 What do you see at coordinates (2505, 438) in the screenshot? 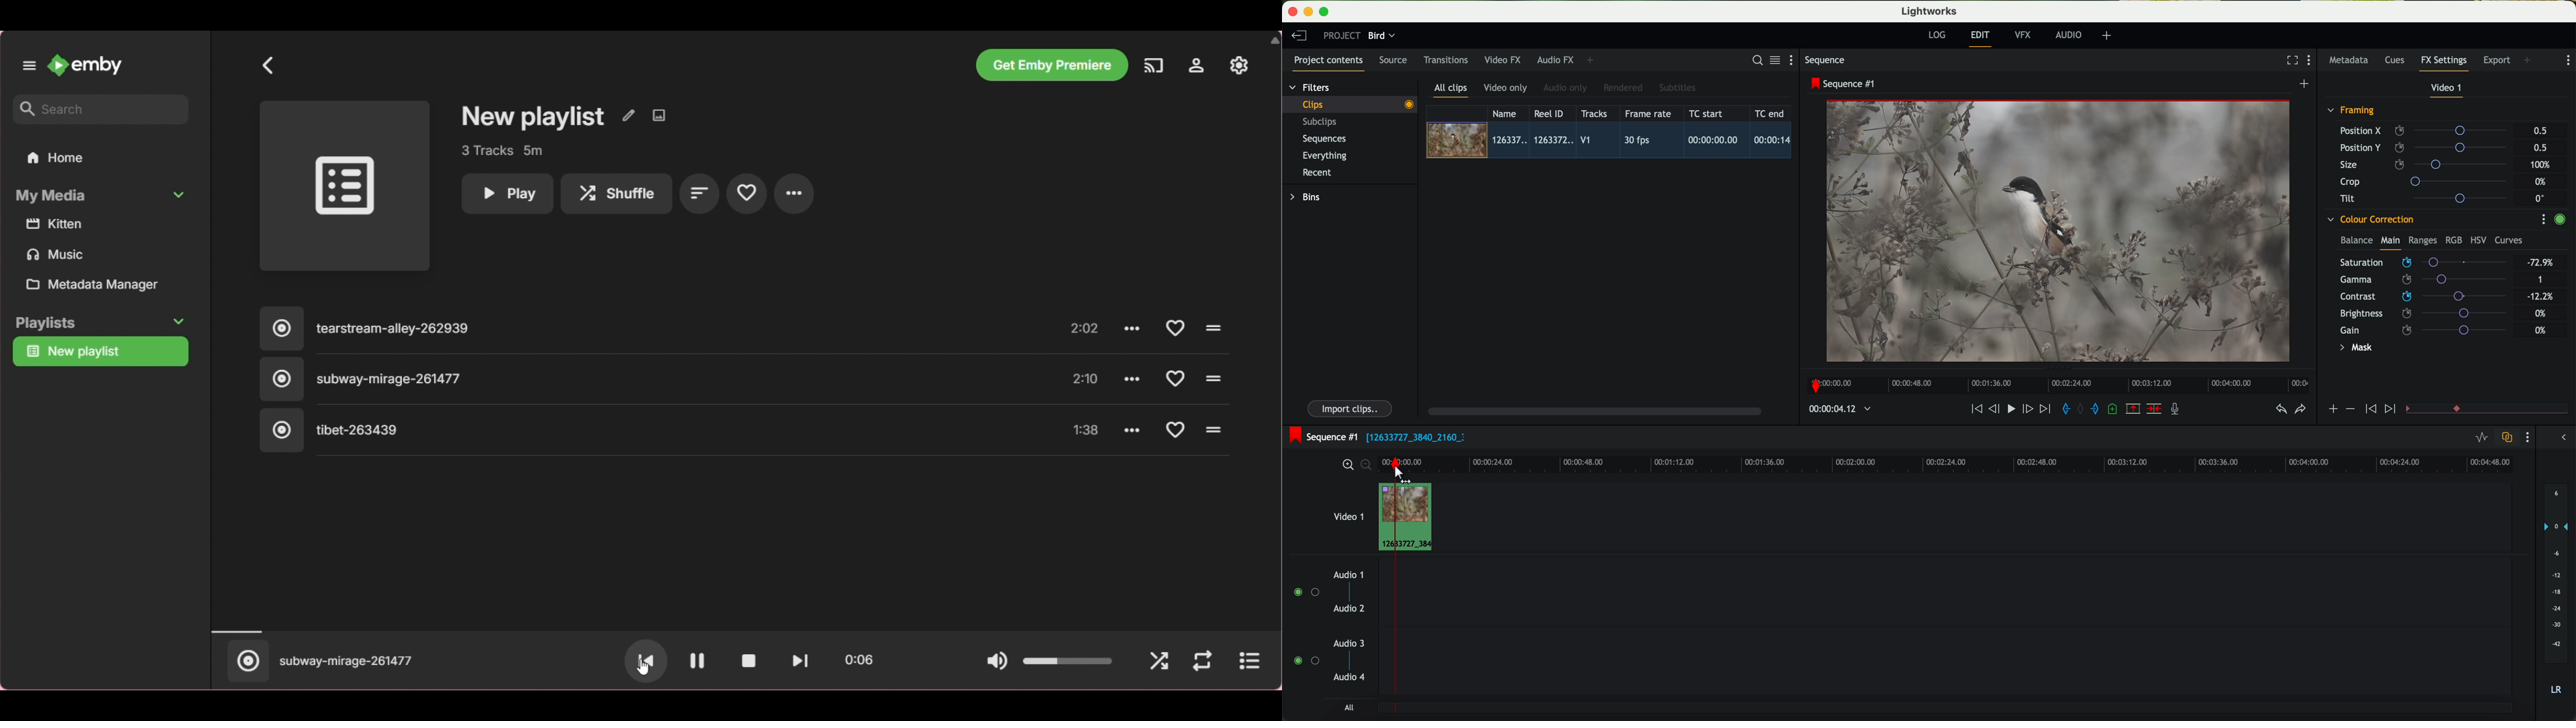
I see `toggle auto track sync` at bounding box center [2505, 438].